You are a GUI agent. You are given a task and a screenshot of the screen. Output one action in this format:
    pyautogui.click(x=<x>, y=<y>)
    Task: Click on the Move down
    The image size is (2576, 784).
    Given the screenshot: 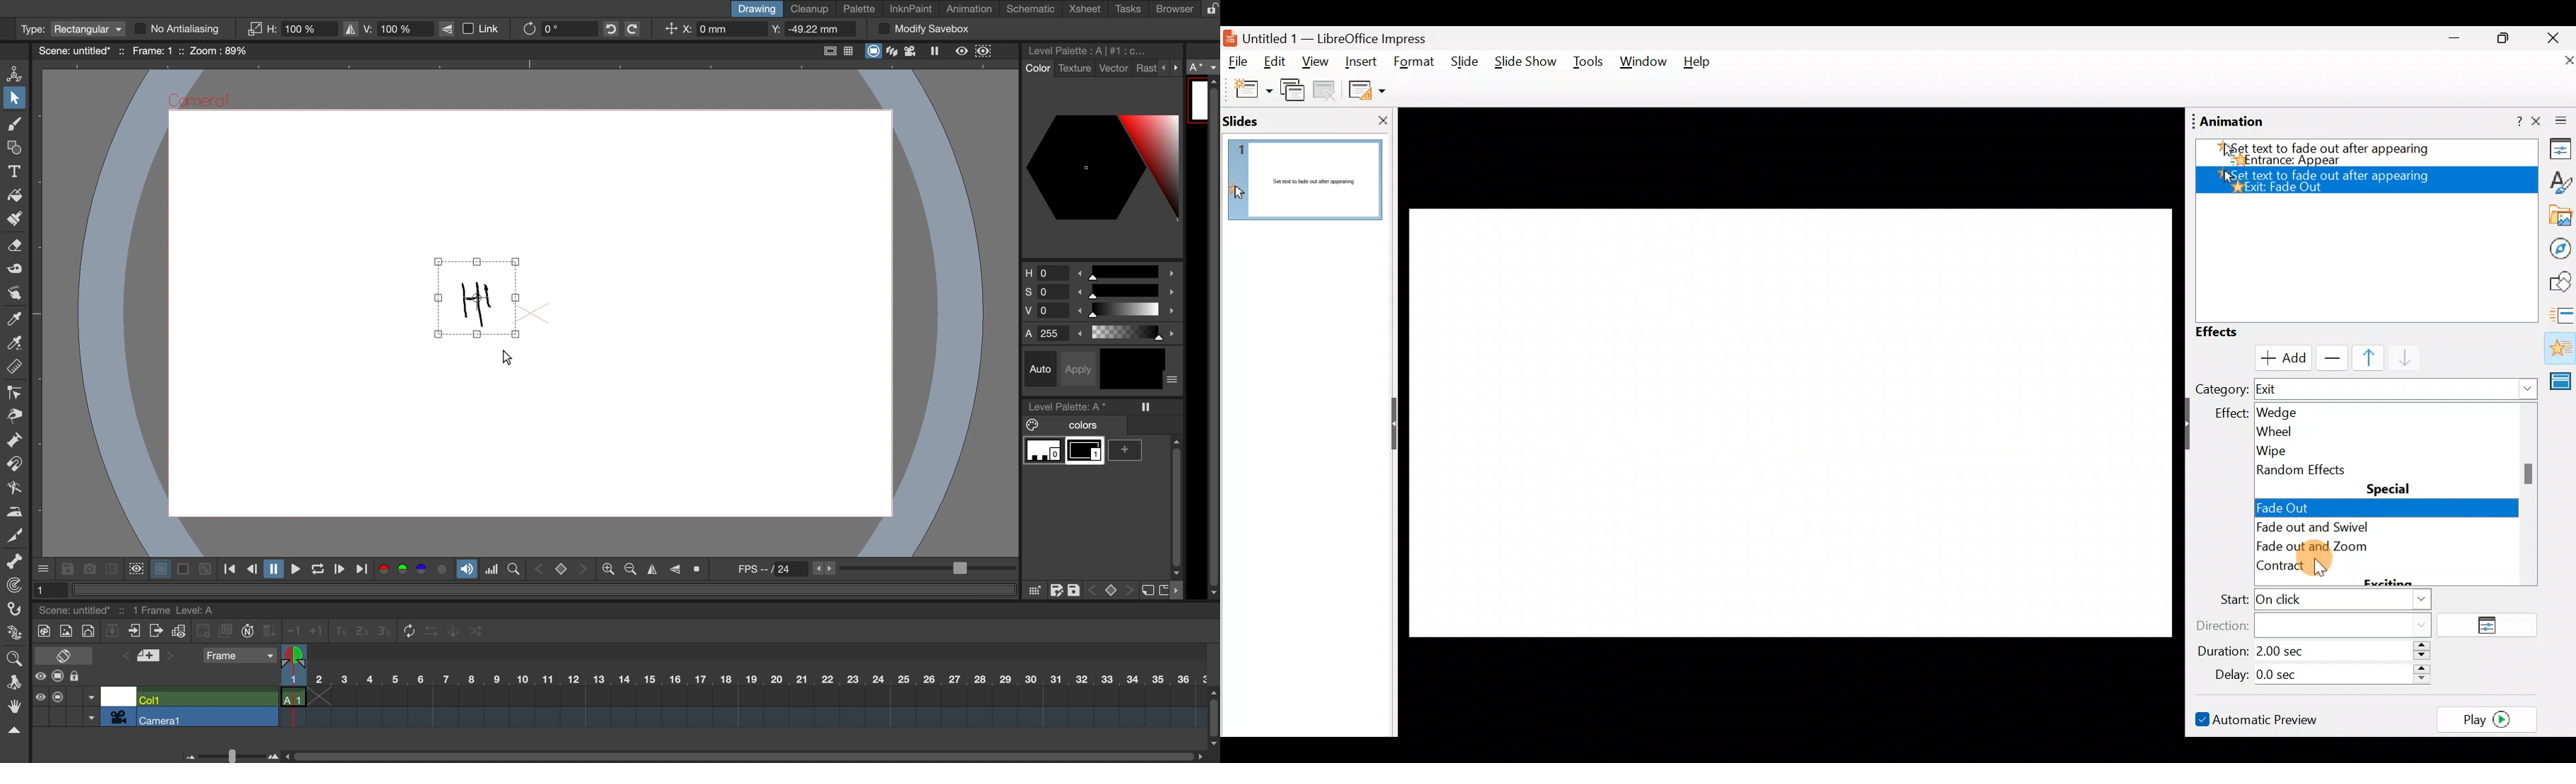 What is the action you would take?
    pyautogui.click(x=2399, y=359)
    